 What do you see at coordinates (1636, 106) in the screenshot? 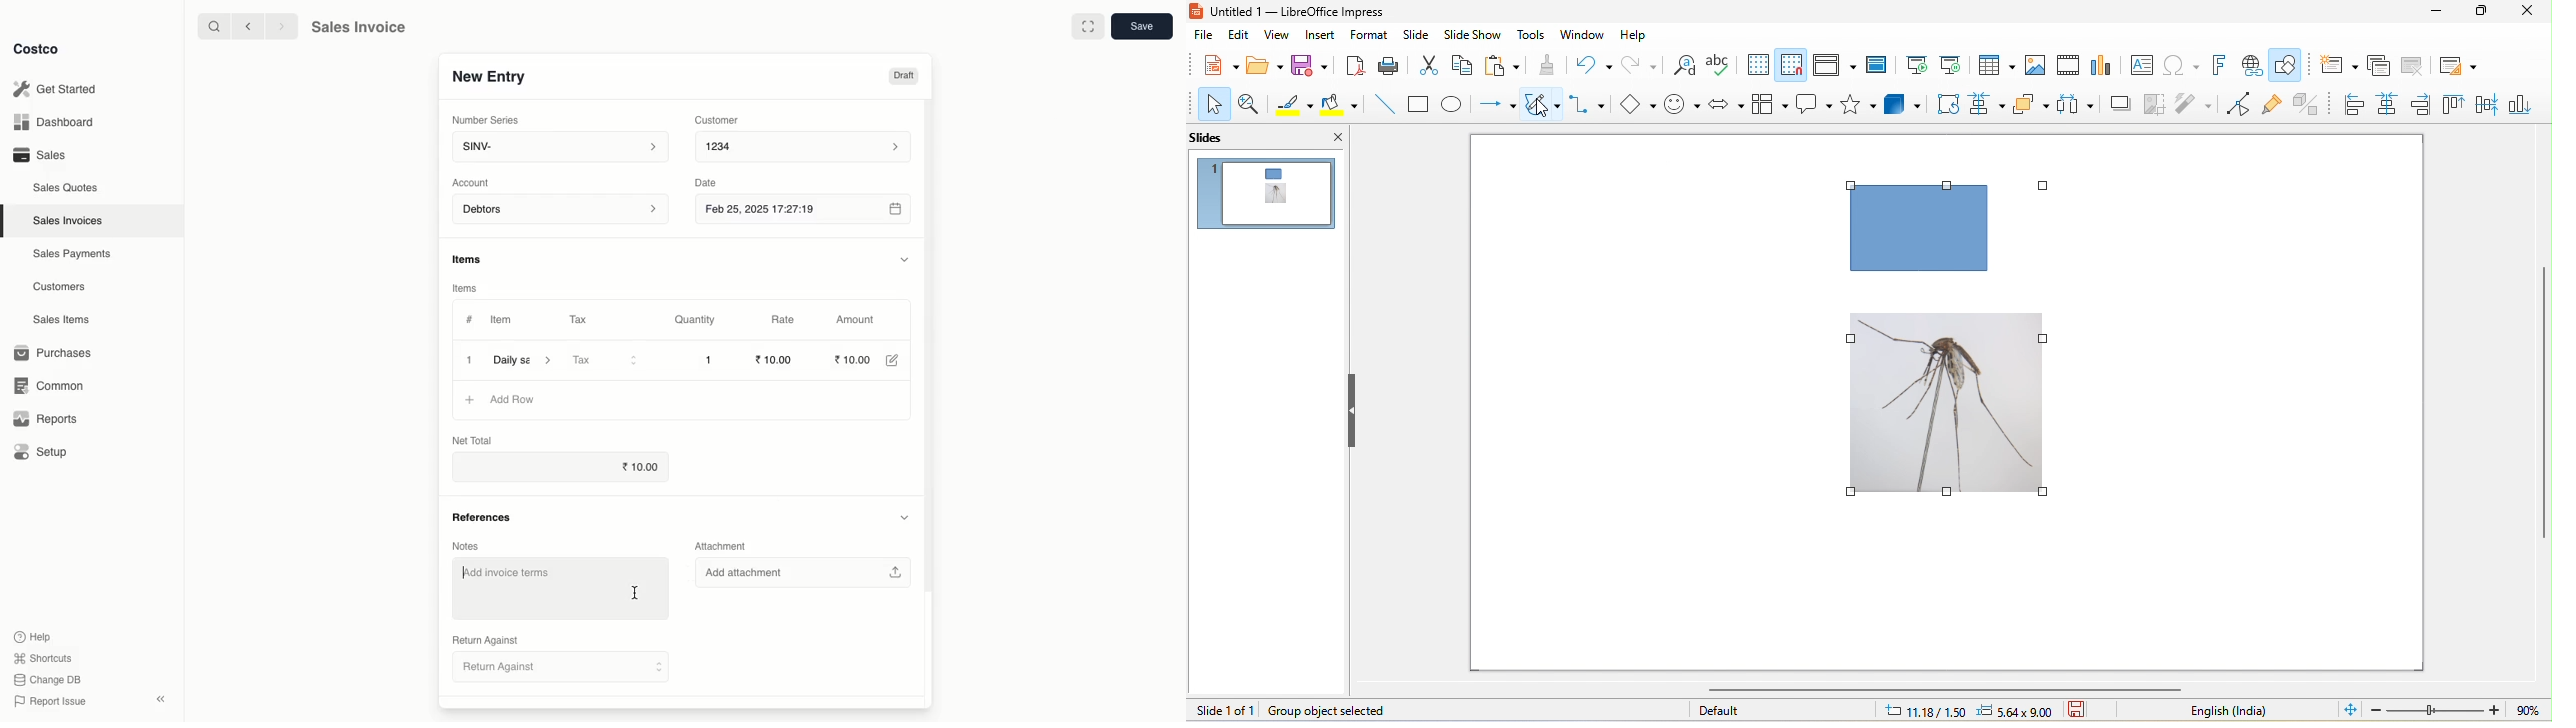
I see `basic shapes` at bounding box center [1636, 106].